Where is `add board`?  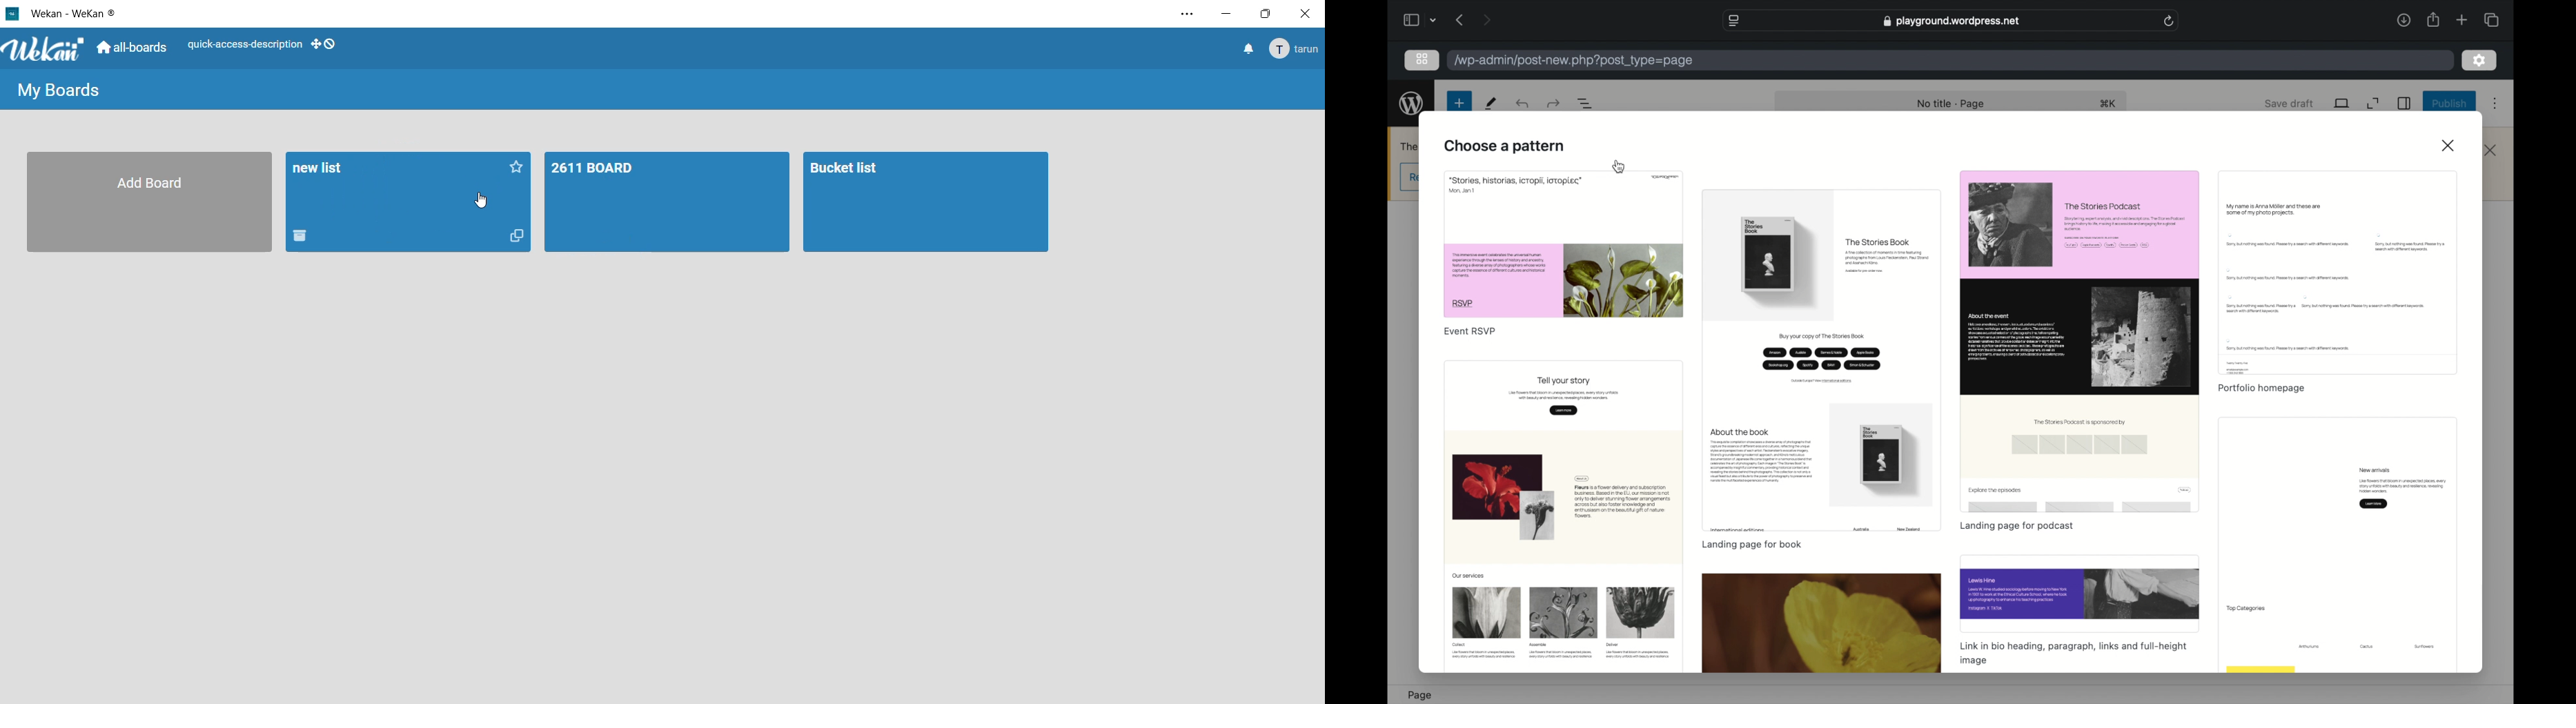 add board is located at coordinates (146, 204).